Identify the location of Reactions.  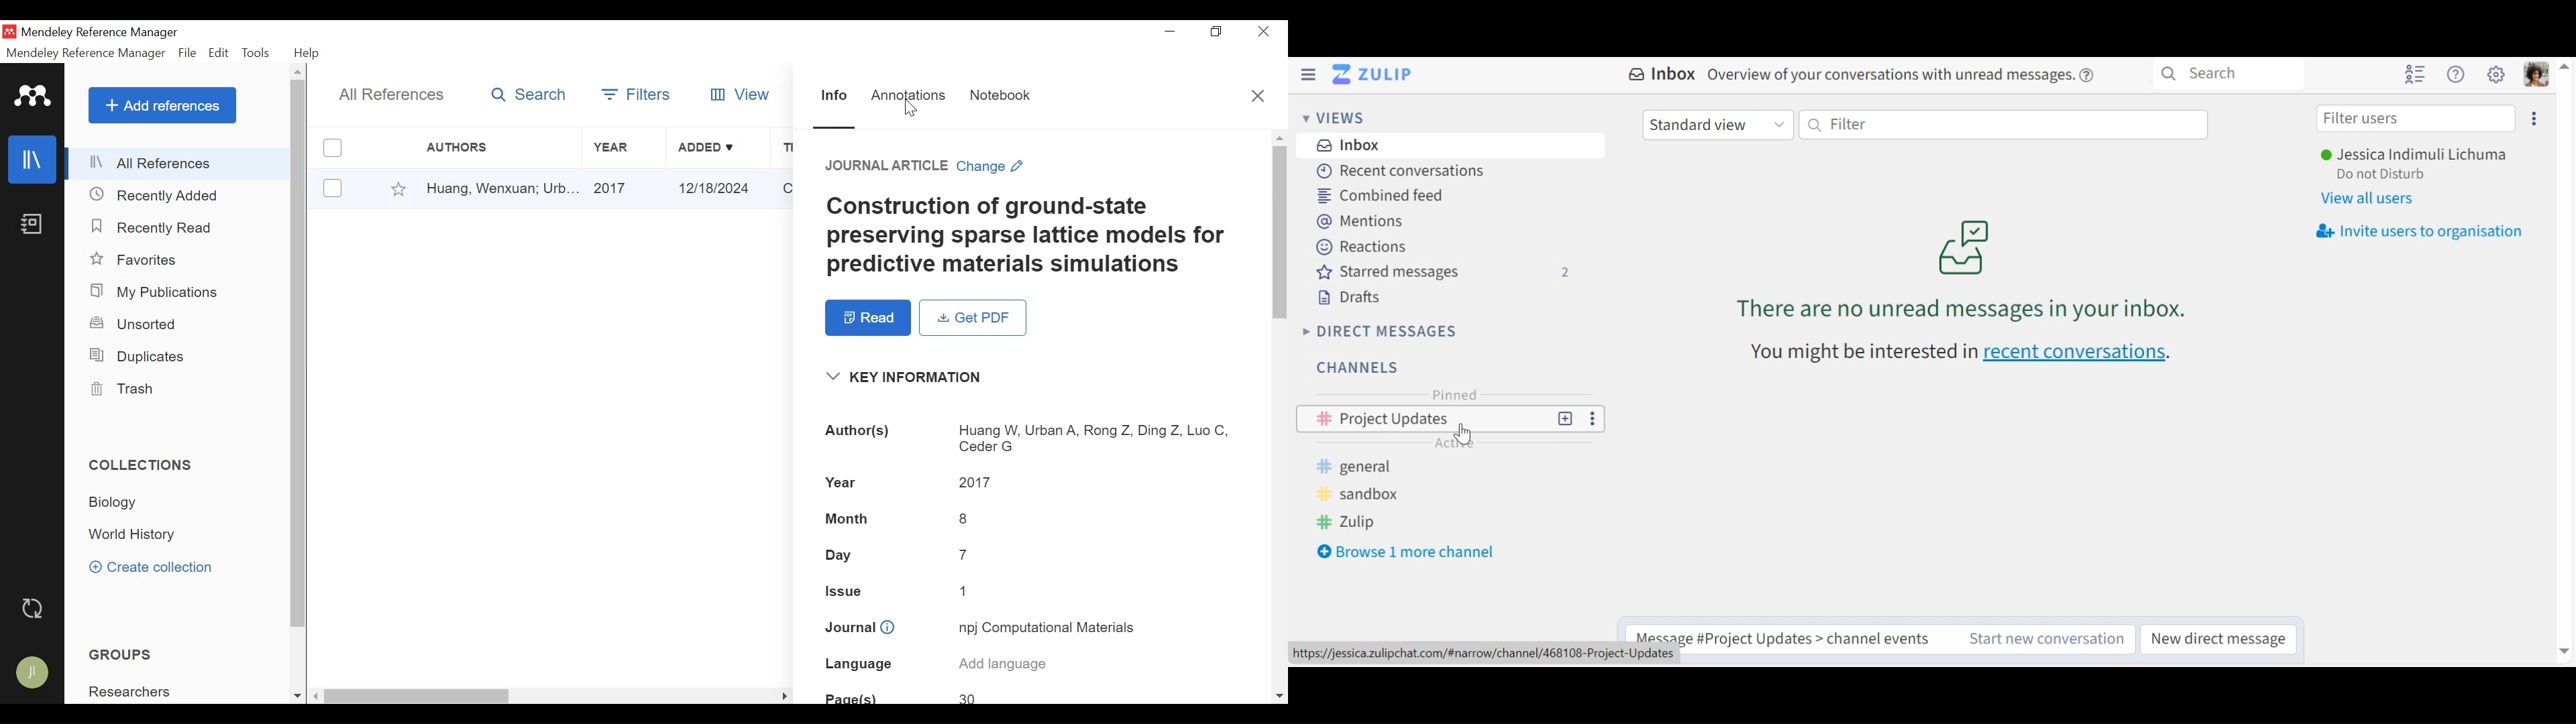
(1361, 245).